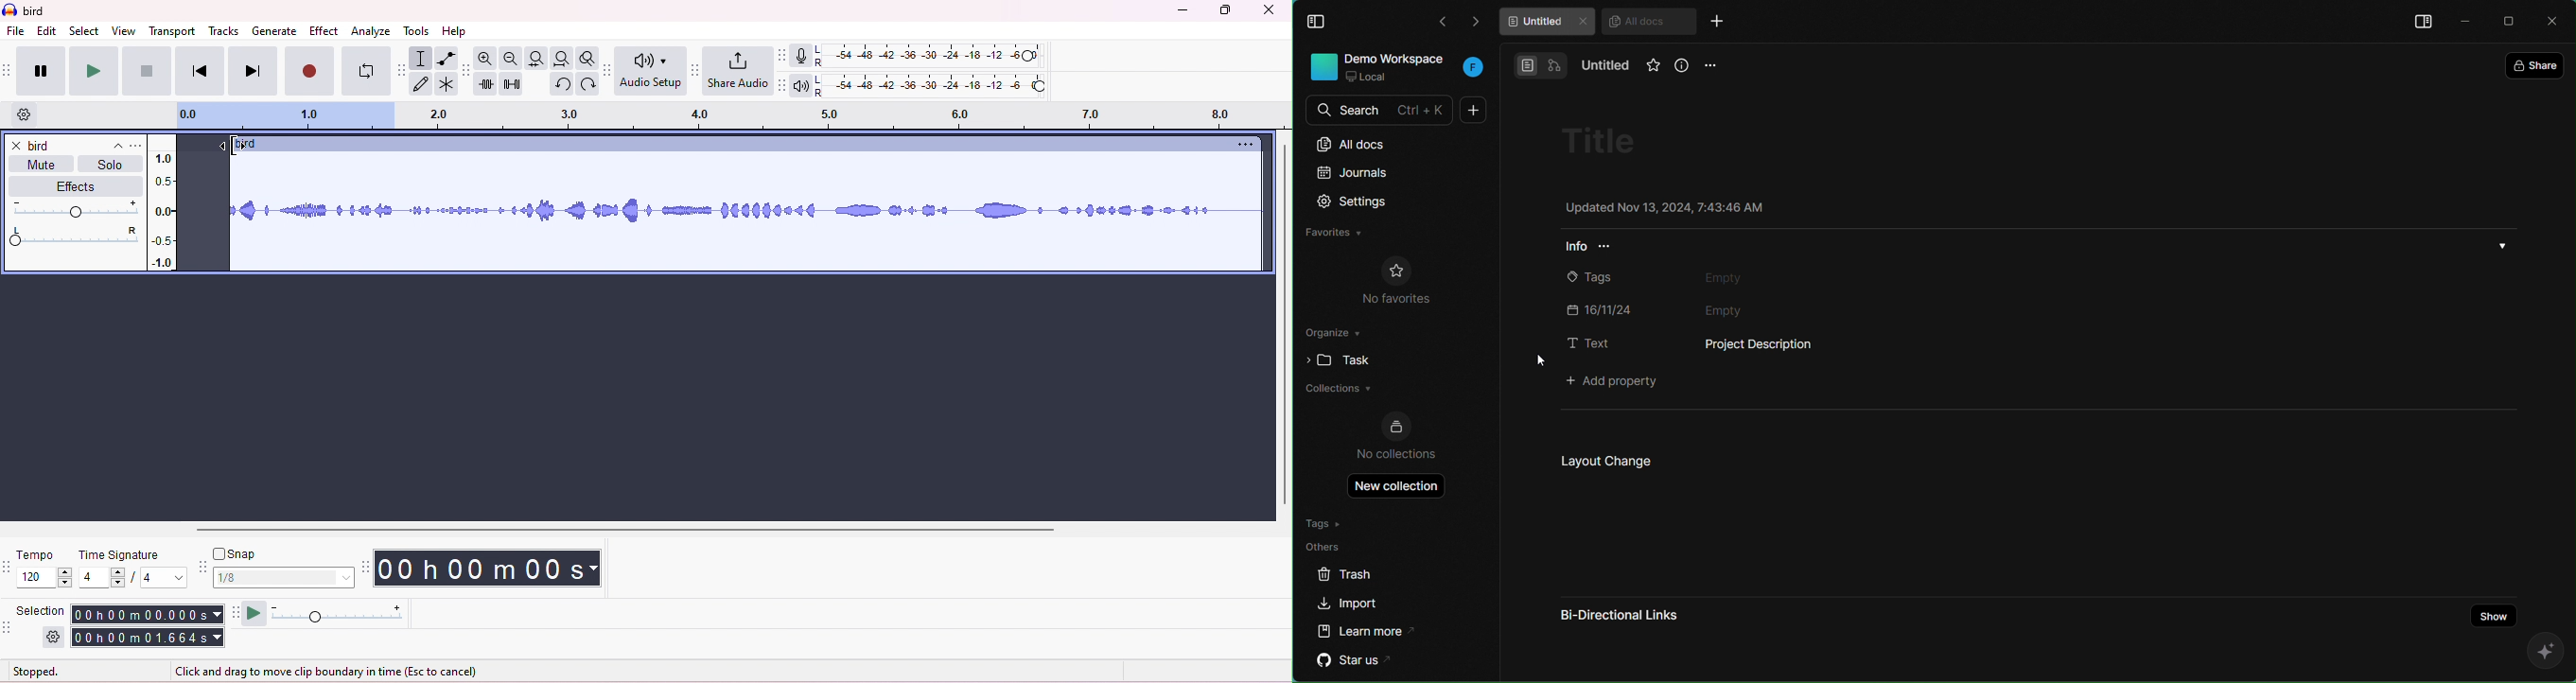 The width and height of the screenshot is (2576, 700). What do you see at coordinates (1180, 11) in the screenshot?
I see `minimize` at bounding box center [1180, 11].